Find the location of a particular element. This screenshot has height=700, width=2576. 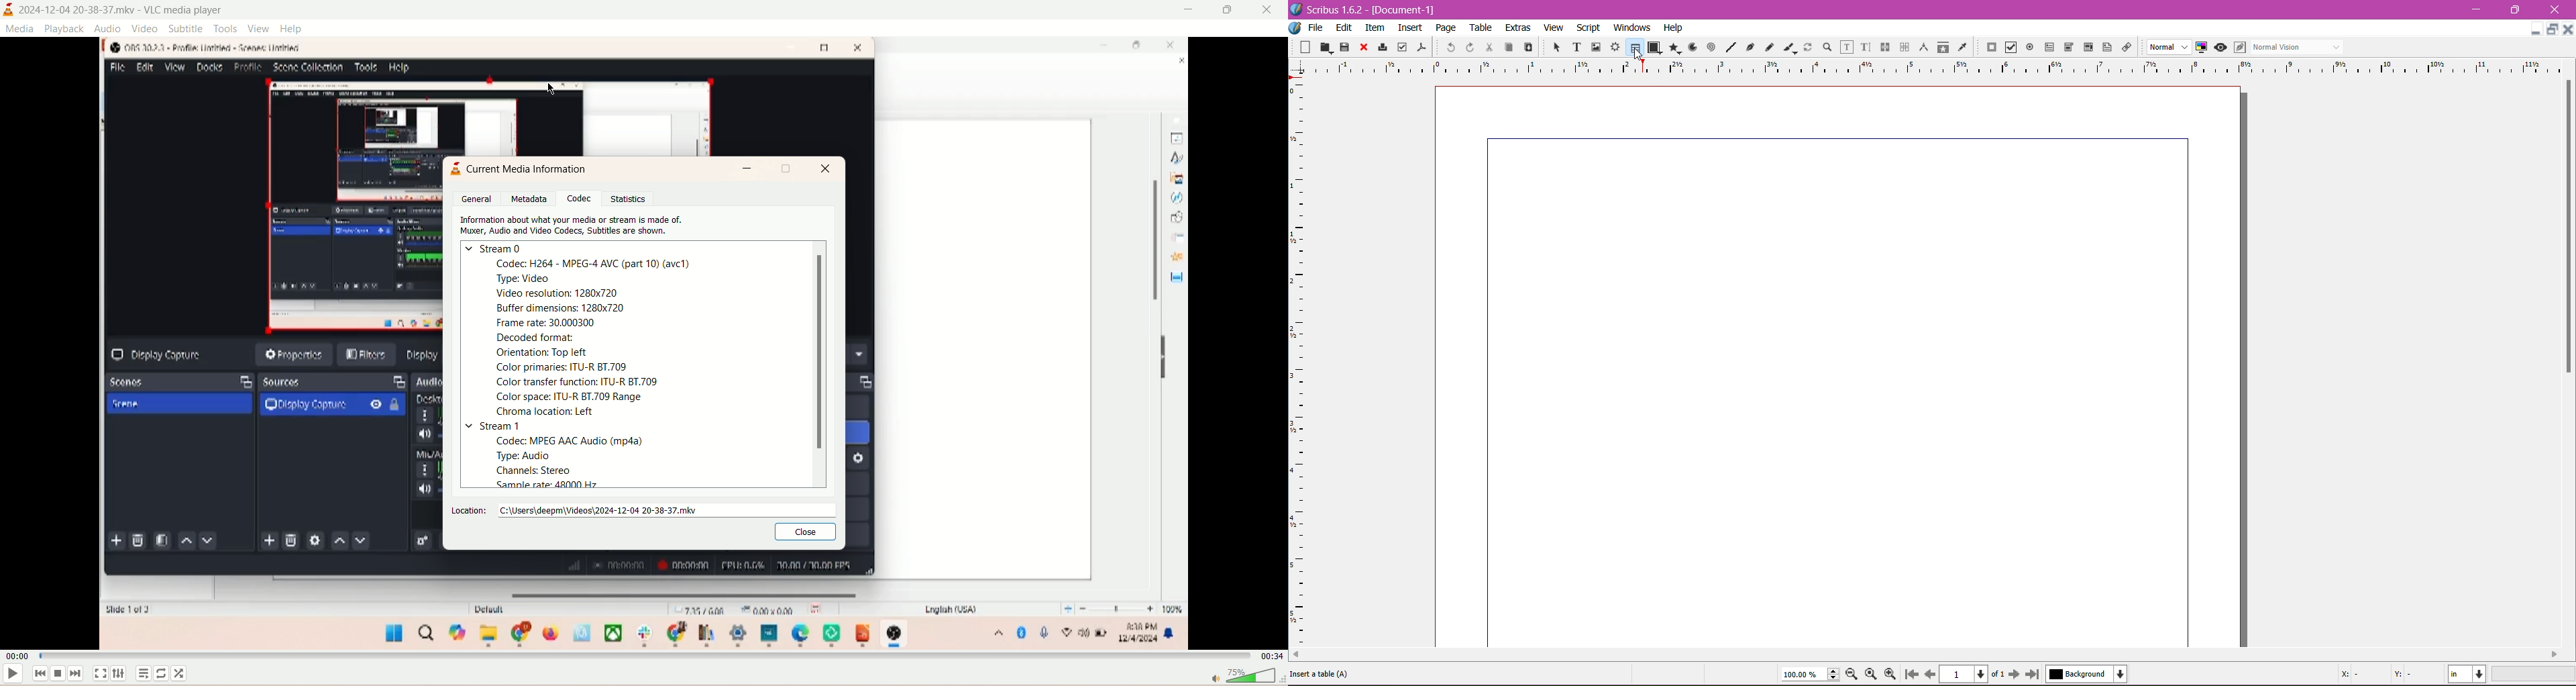

Paste is located at coordinates (1527, 48).